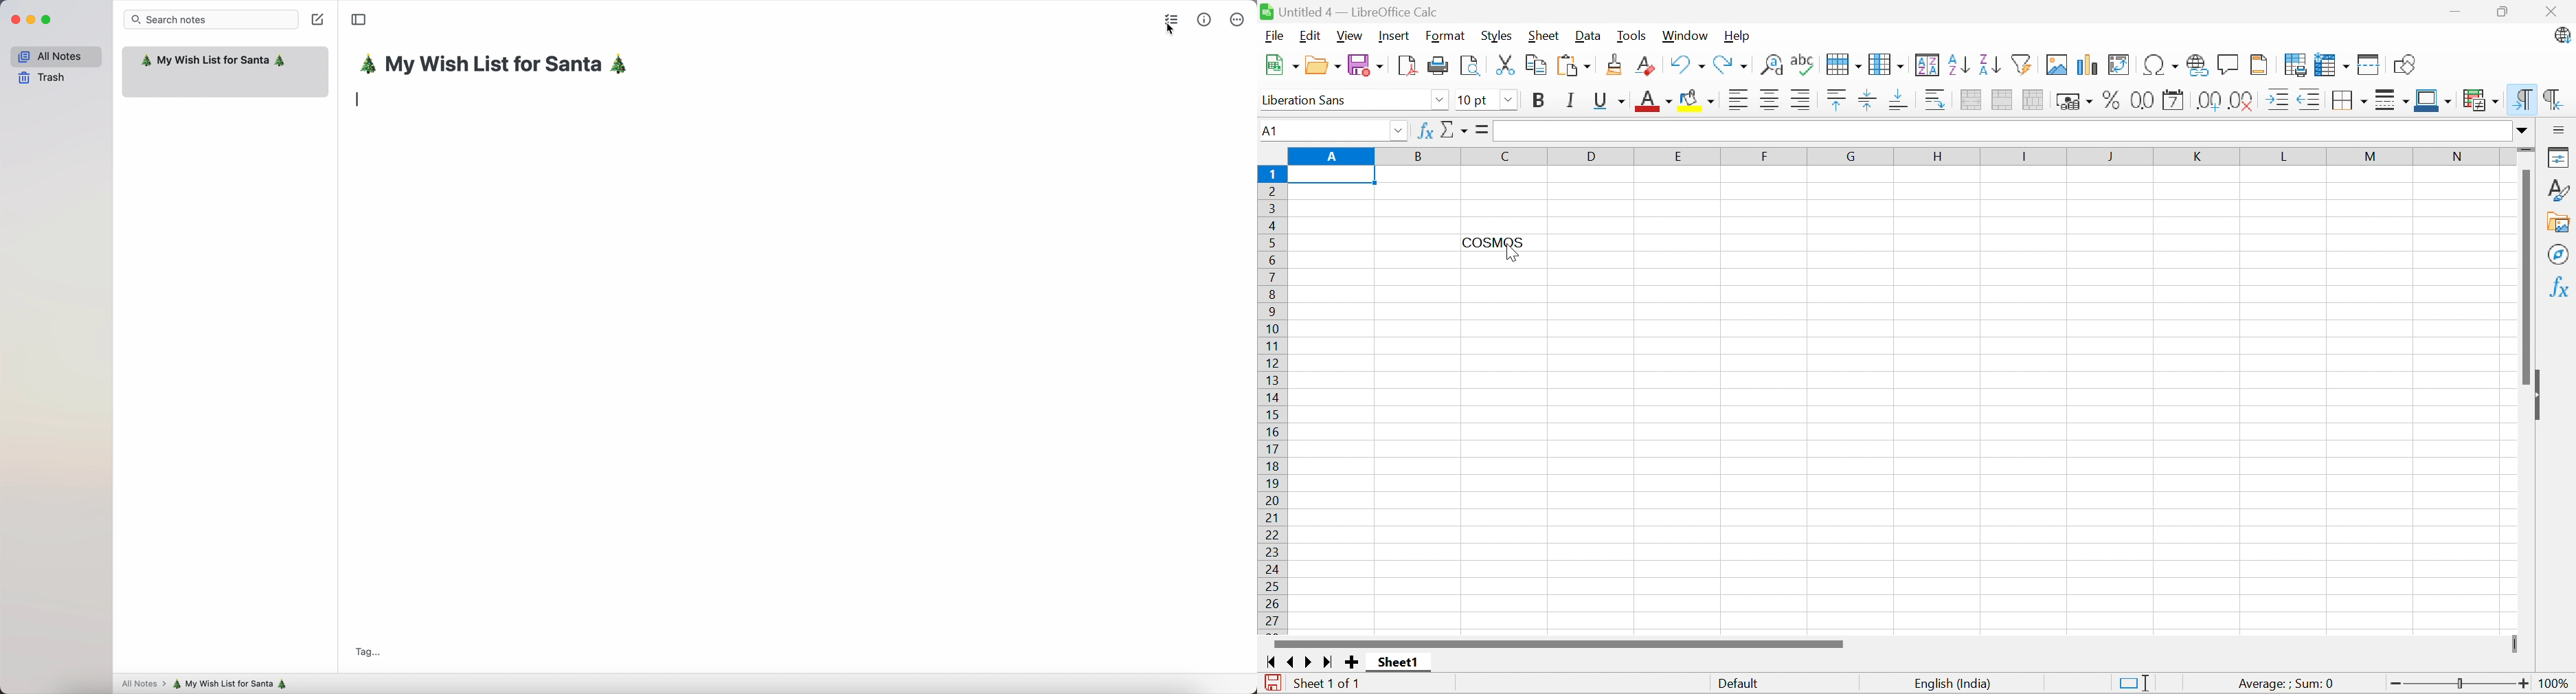 Image resolution: width=2576 pixels, height=700 pixels. What do you see at coordinates (500, 66) in the screenshot?
I see `my wish list for Santa` at bounding box center [500, 66].